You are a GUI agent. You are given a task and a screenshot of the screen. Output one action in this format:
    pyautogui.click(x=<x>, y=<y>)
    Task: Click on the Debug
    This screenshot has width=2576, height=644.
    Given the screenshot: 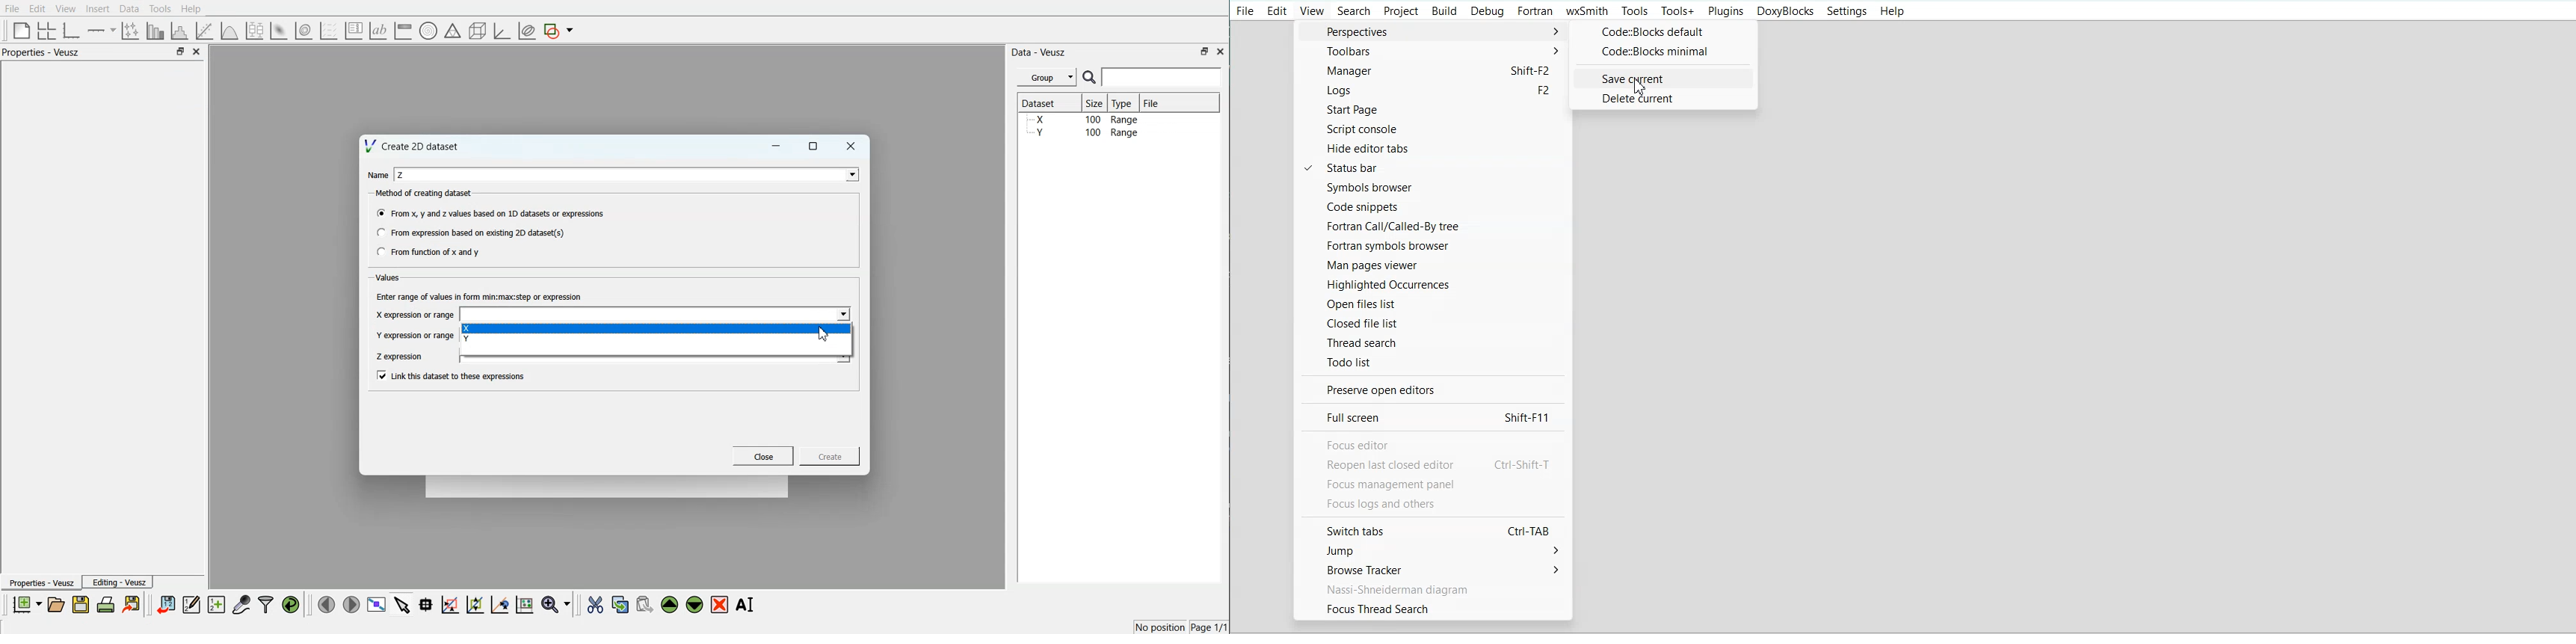 What is the action you would take?
    pyautogui.click(x=1488, y=11)
    